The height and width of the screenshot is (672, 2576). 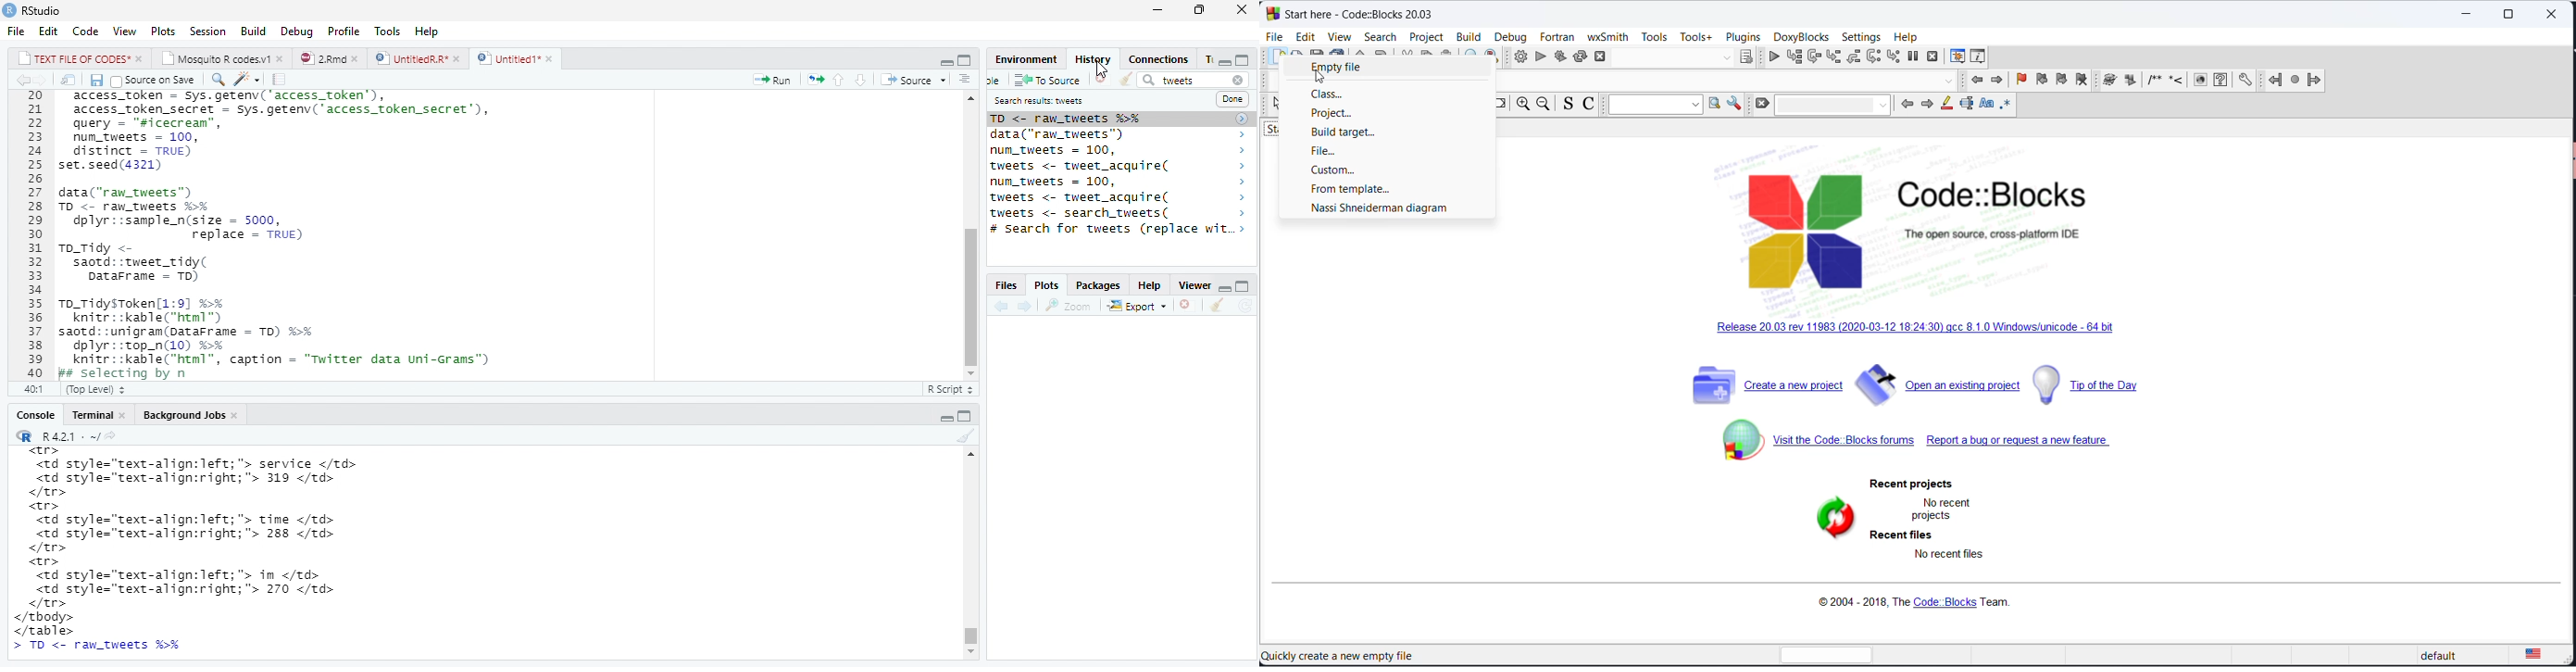 What do you see at coordinates (818, 78) in the screenshot?
I see `rerun` at bounding box center [818, 78].